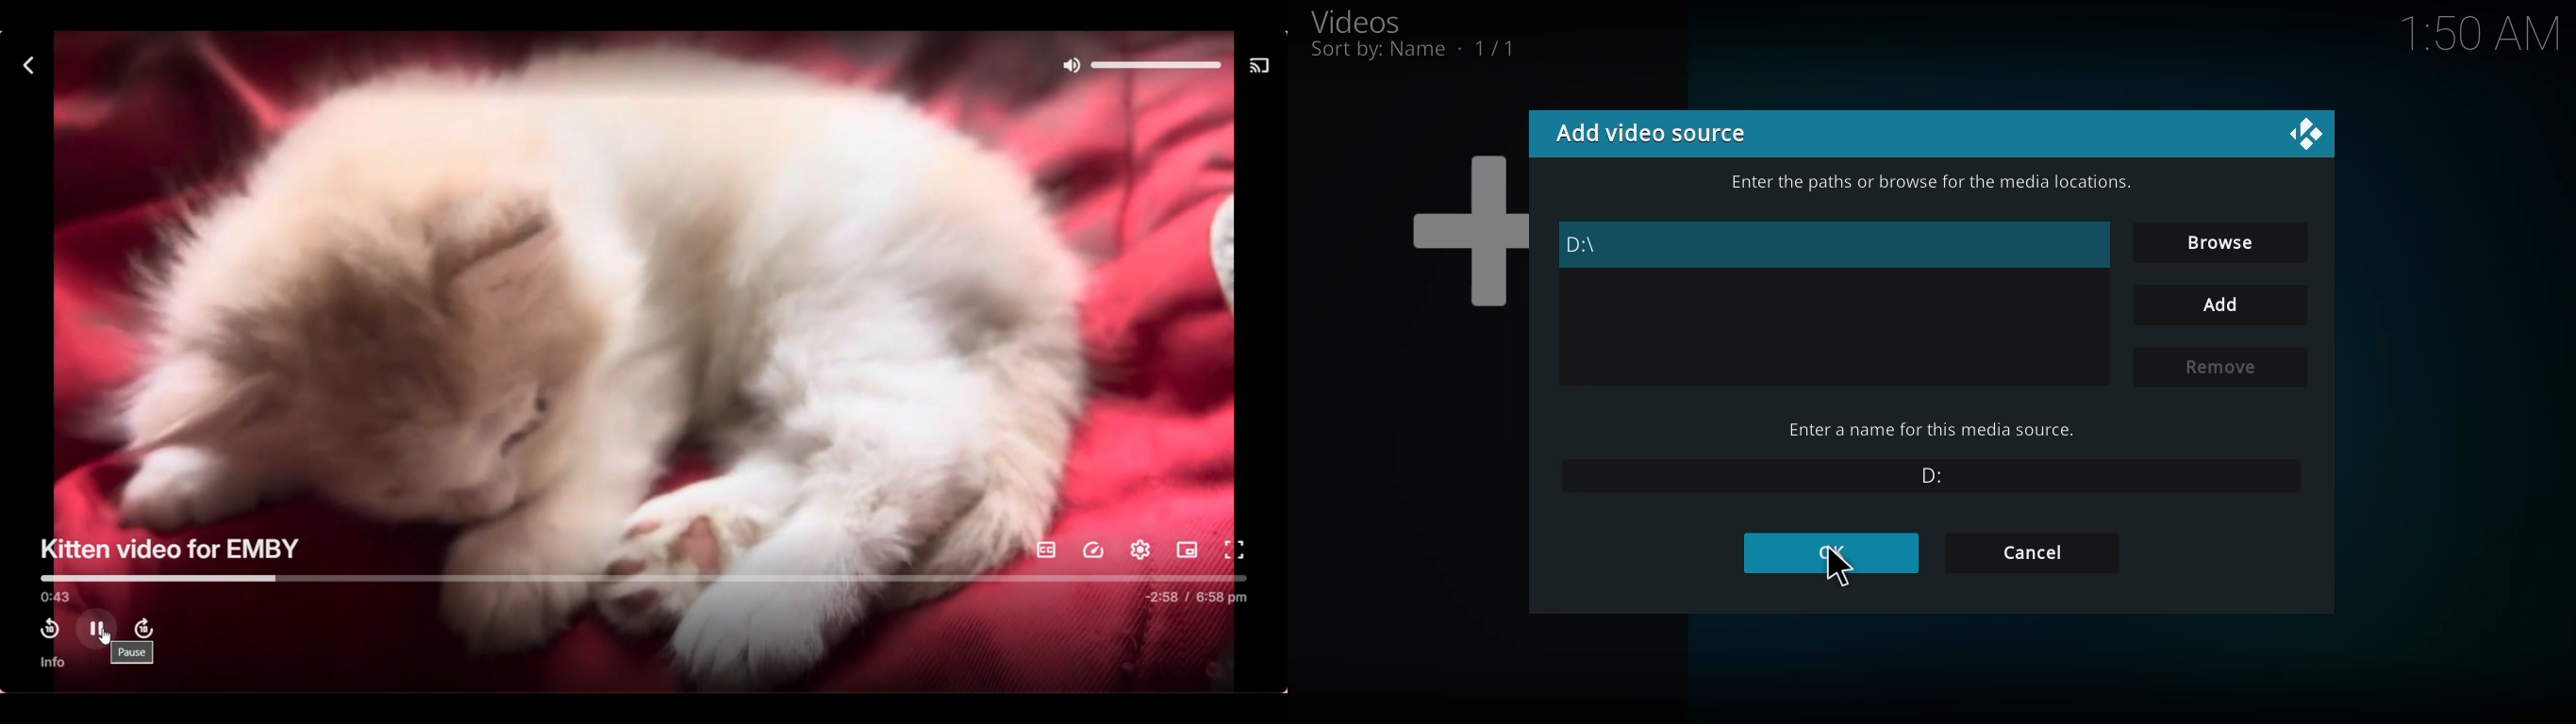 The image size is (2576, 728). Describe the element at coordinates (1071, 66) in the screenshot. I see `Mute` at that location.